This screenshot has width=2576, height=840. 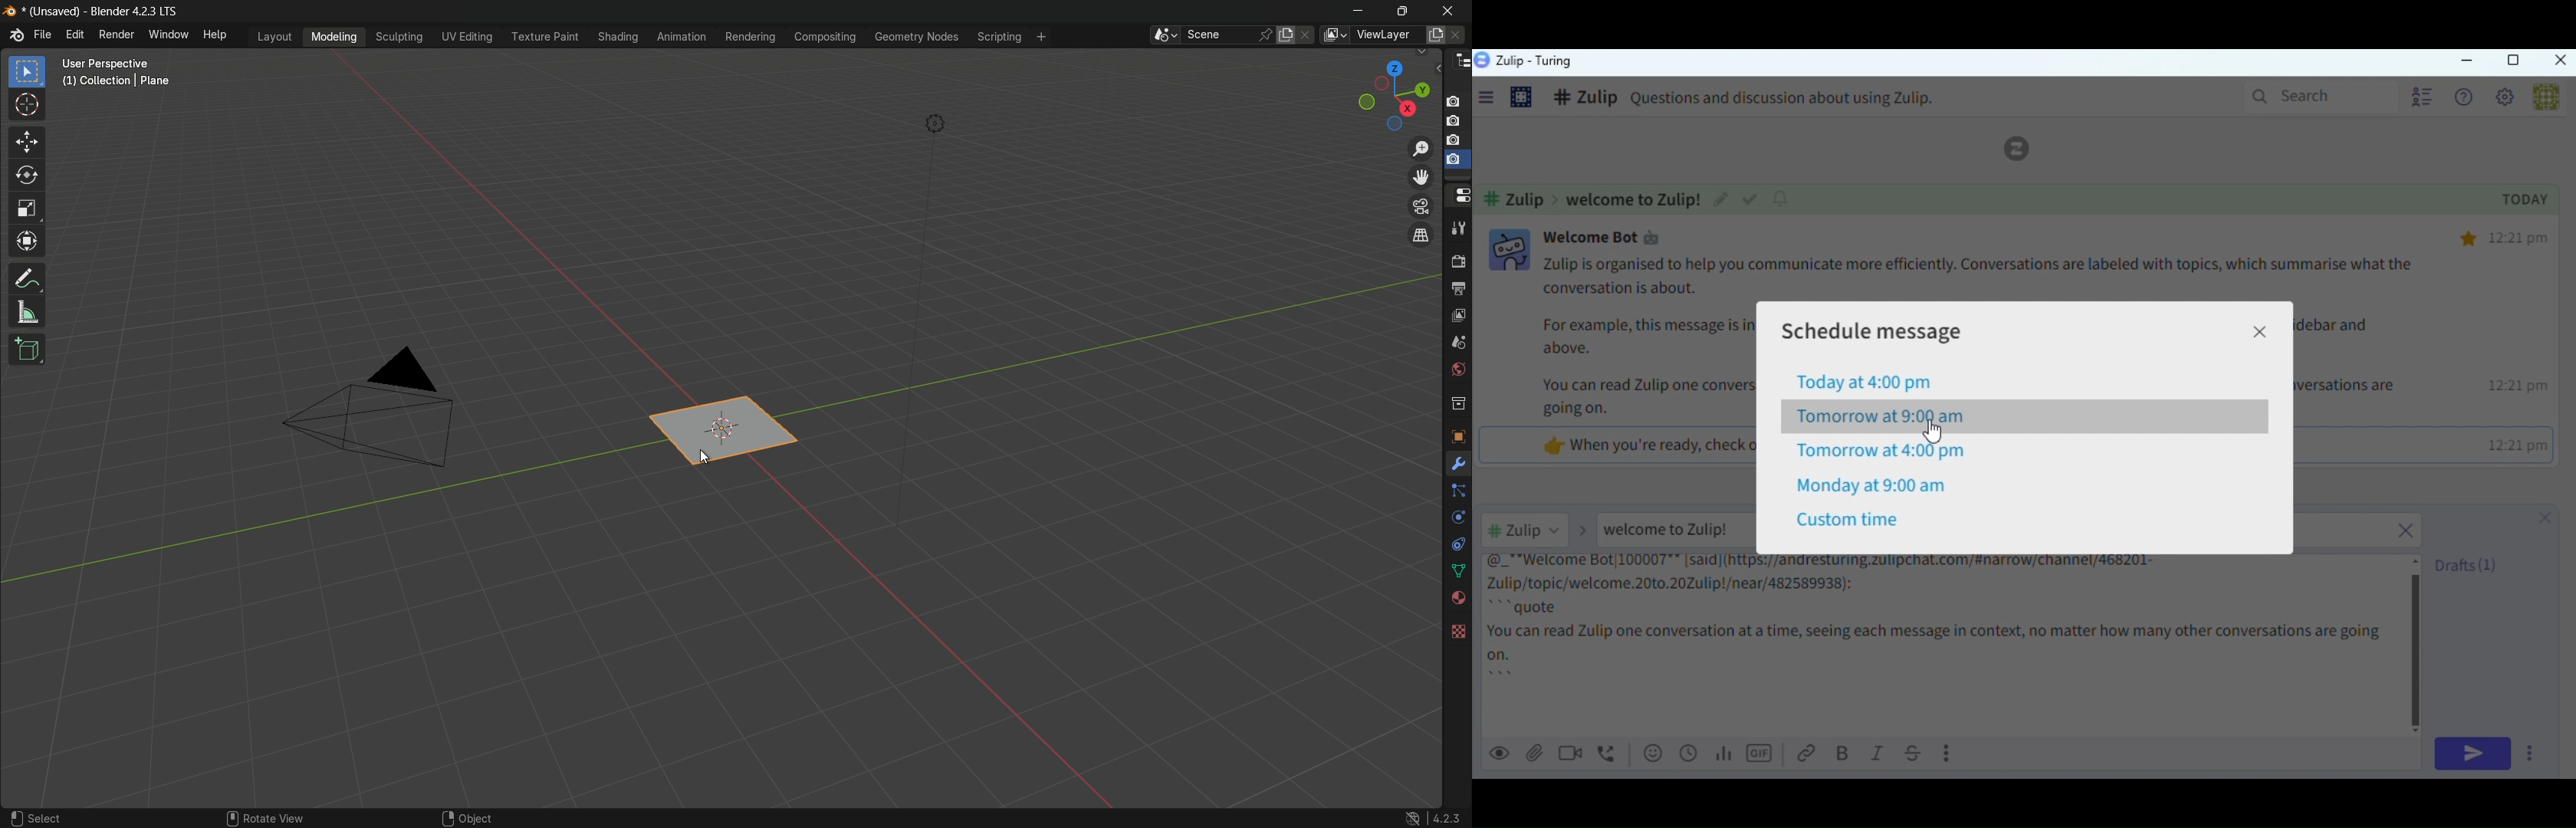 What do you see at coordinates (1809, 754) in the screenshot?
I see `Link` at bounding box center [1809, 754].